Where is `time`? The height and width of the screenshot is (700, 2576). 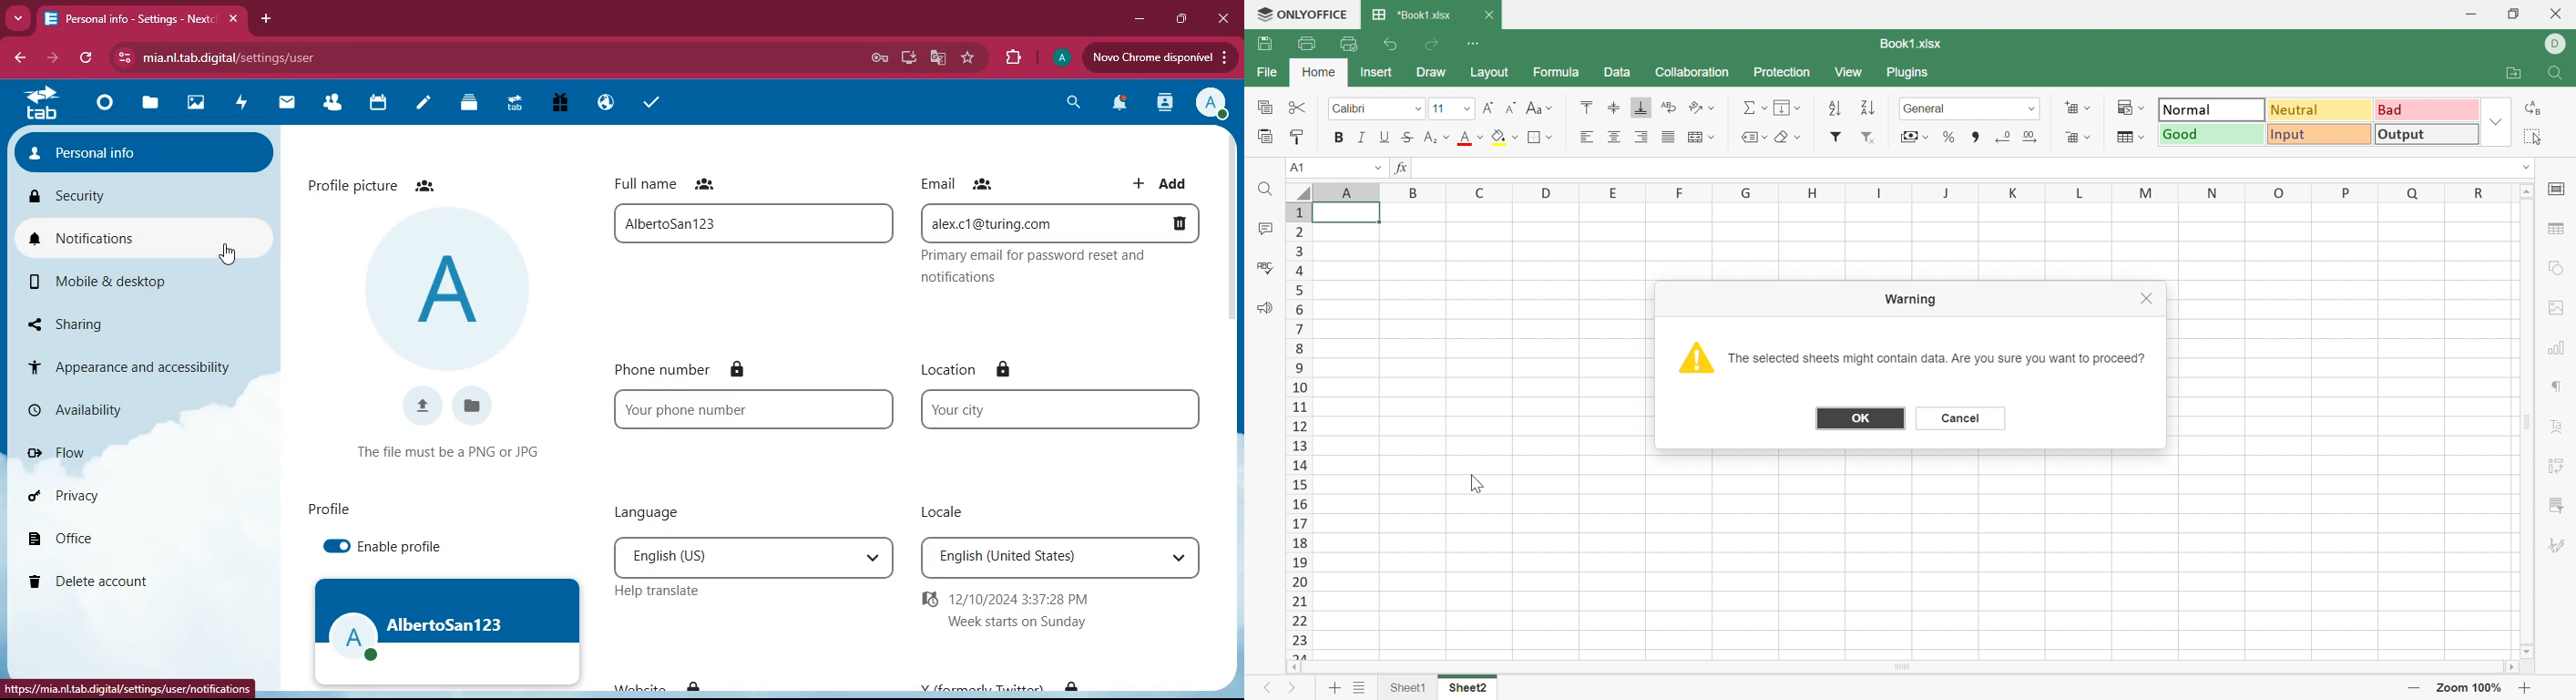 time is located at coordinates (1070, 610).